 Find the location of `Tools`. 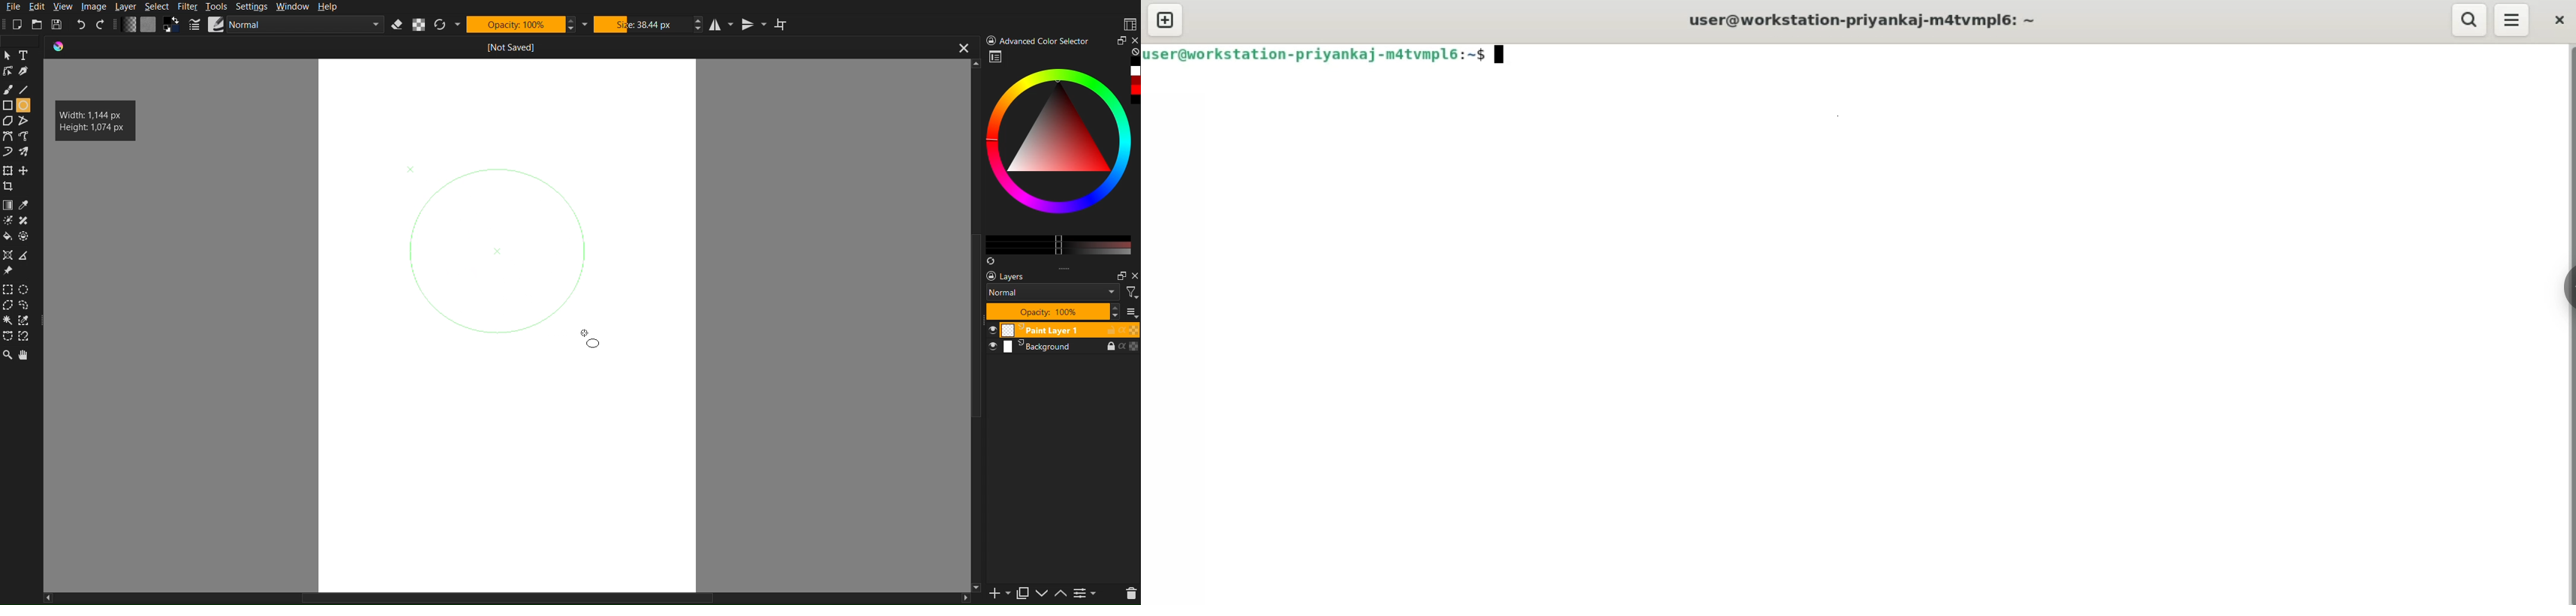

Tools is located at coordinates (219, 5).